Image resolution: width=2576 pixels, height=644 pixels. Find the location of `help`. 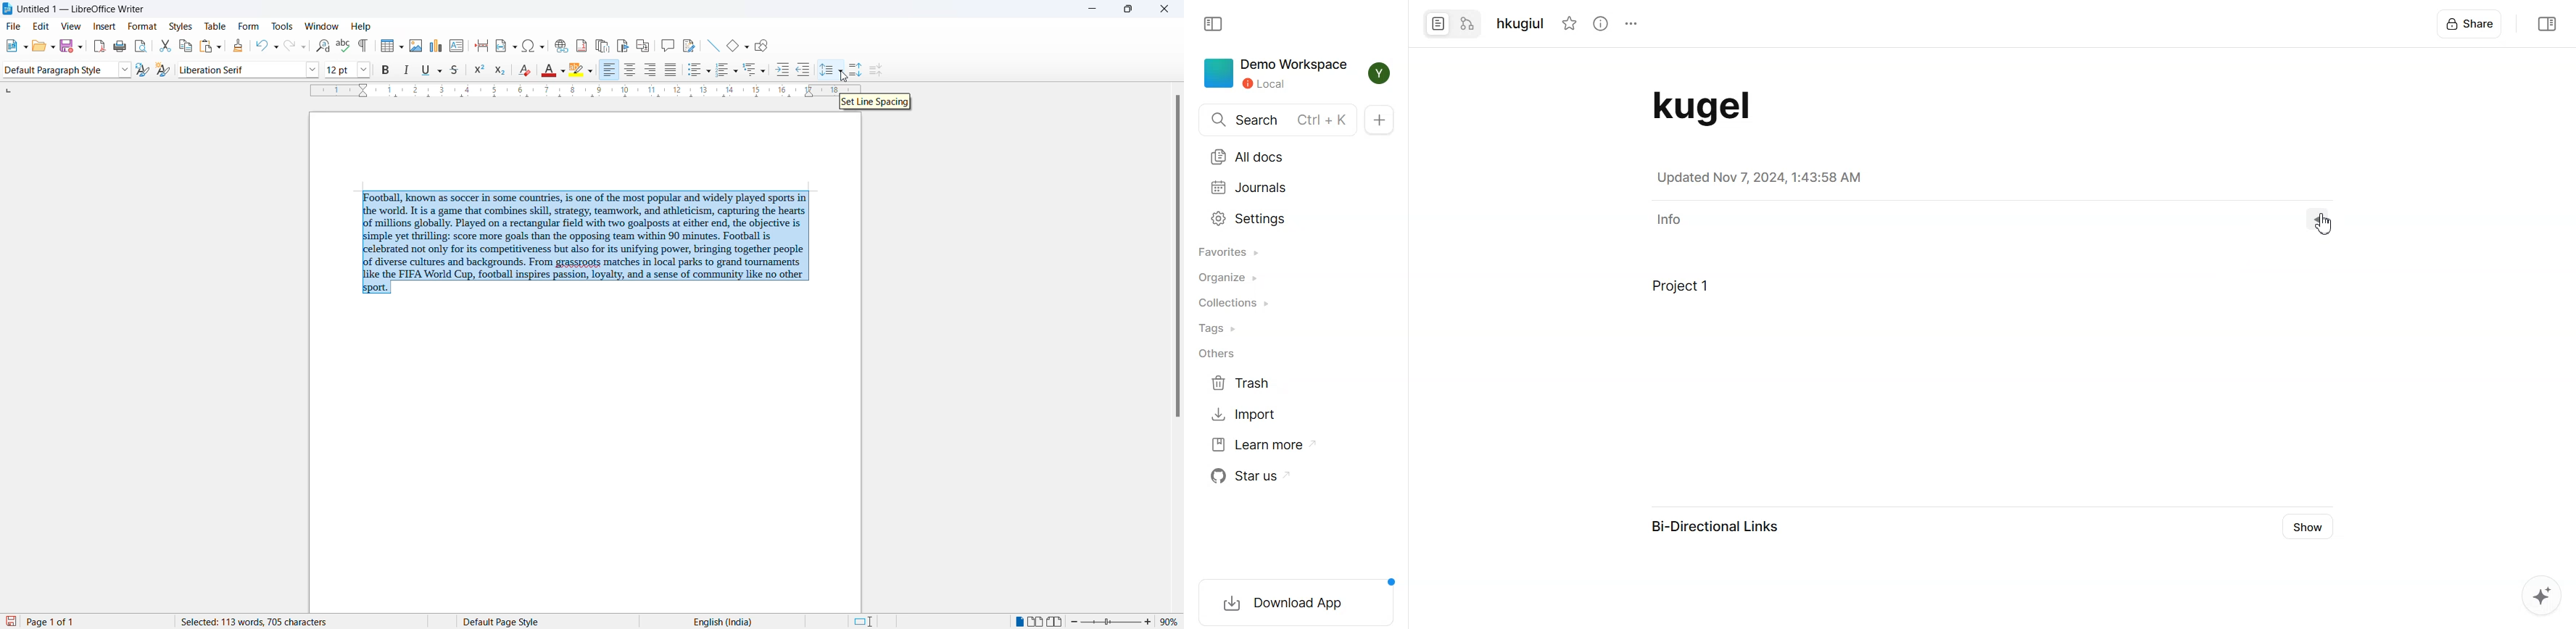

help is located at coordinates (361, 26).